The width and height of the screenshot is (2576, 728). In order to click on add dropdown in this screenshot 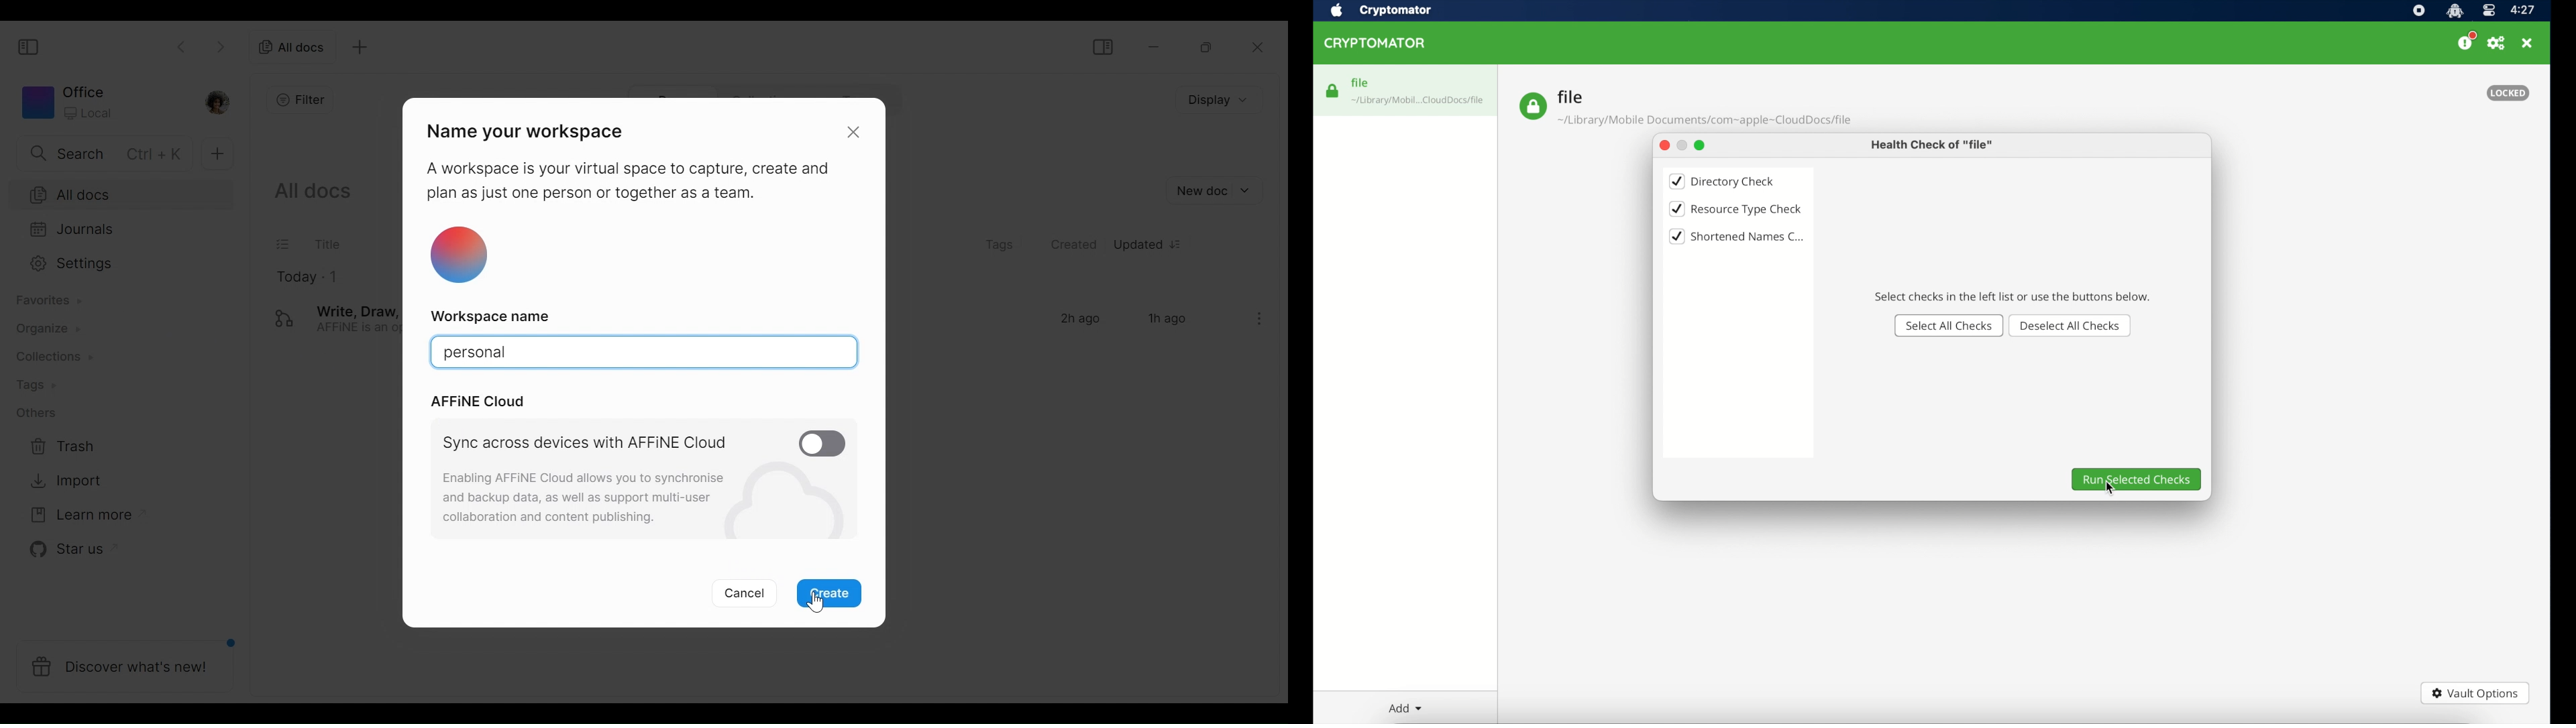, I will do `click(1403, 708)`.